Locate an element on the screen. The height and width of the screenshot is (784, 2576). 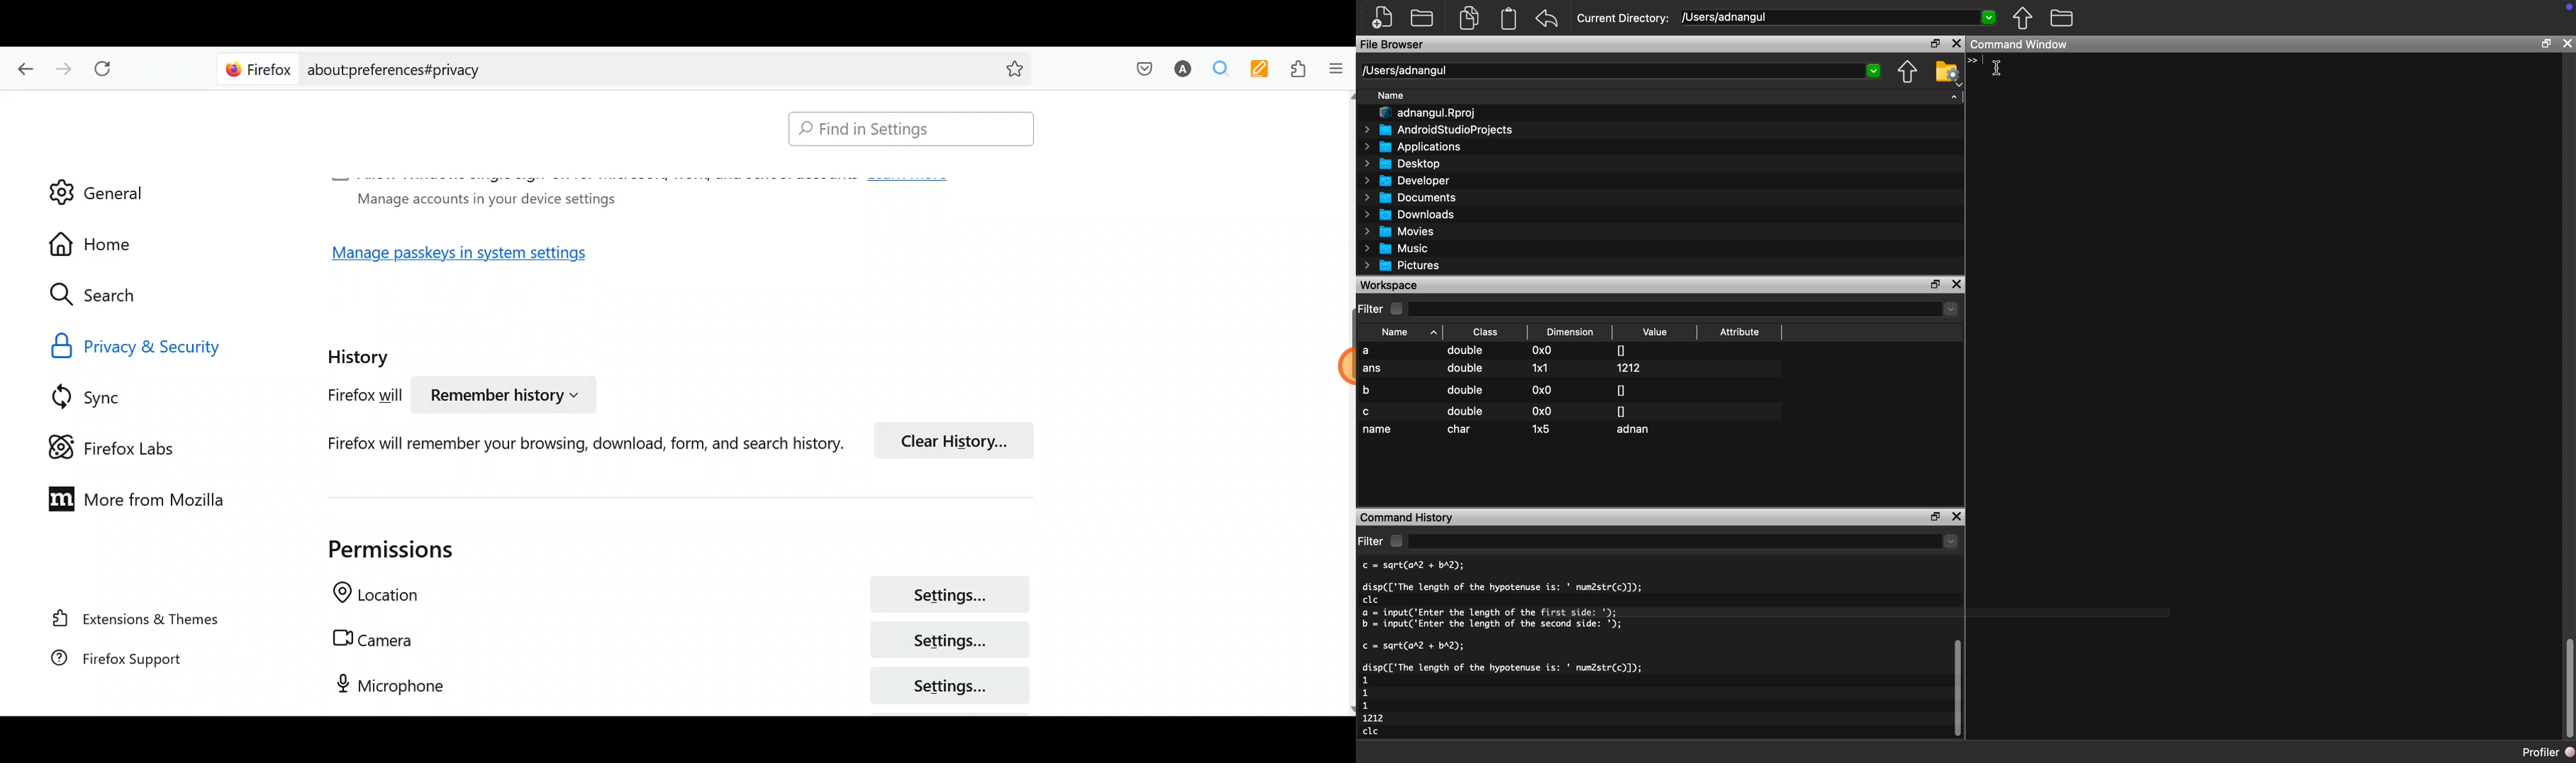
Search bar is located at coordinates (905, 130).